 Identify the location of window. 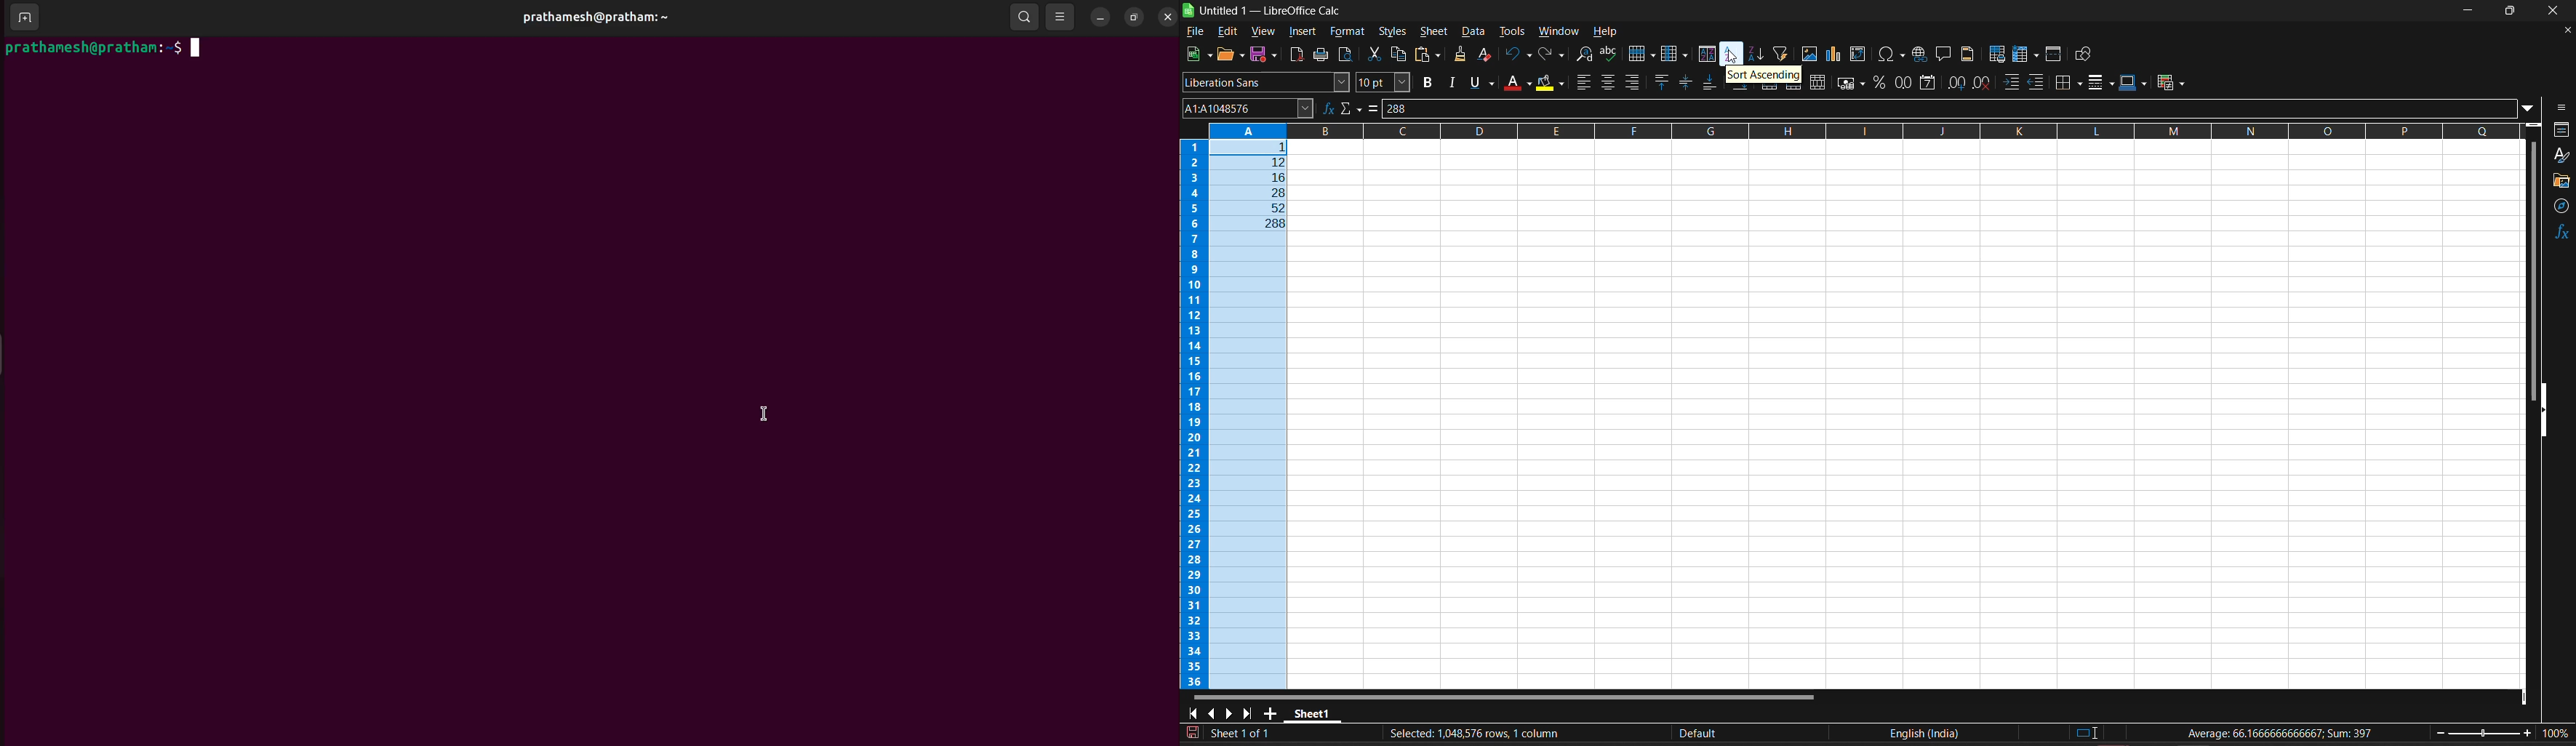
(1559, 32).